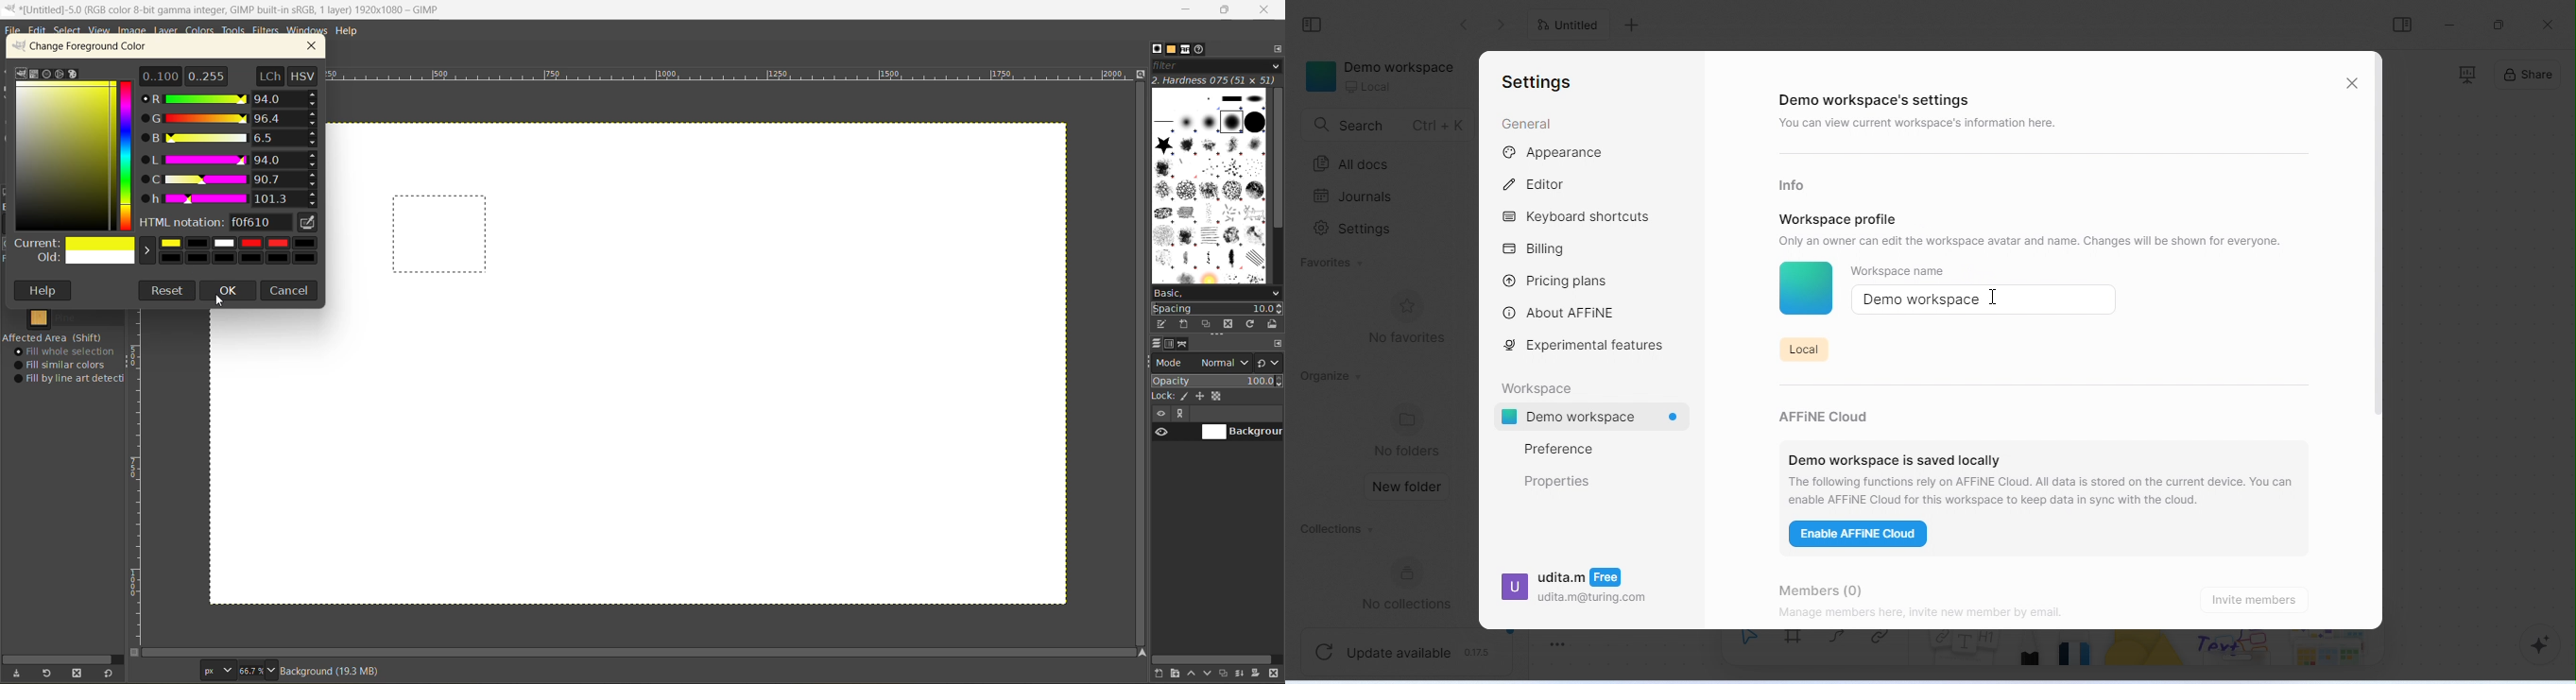 This screenshot has width=2576, height=700. What do you see at coordinates (163, 254) in the screenshot?
I see `current and old colors` at bounding box center [163, 254].